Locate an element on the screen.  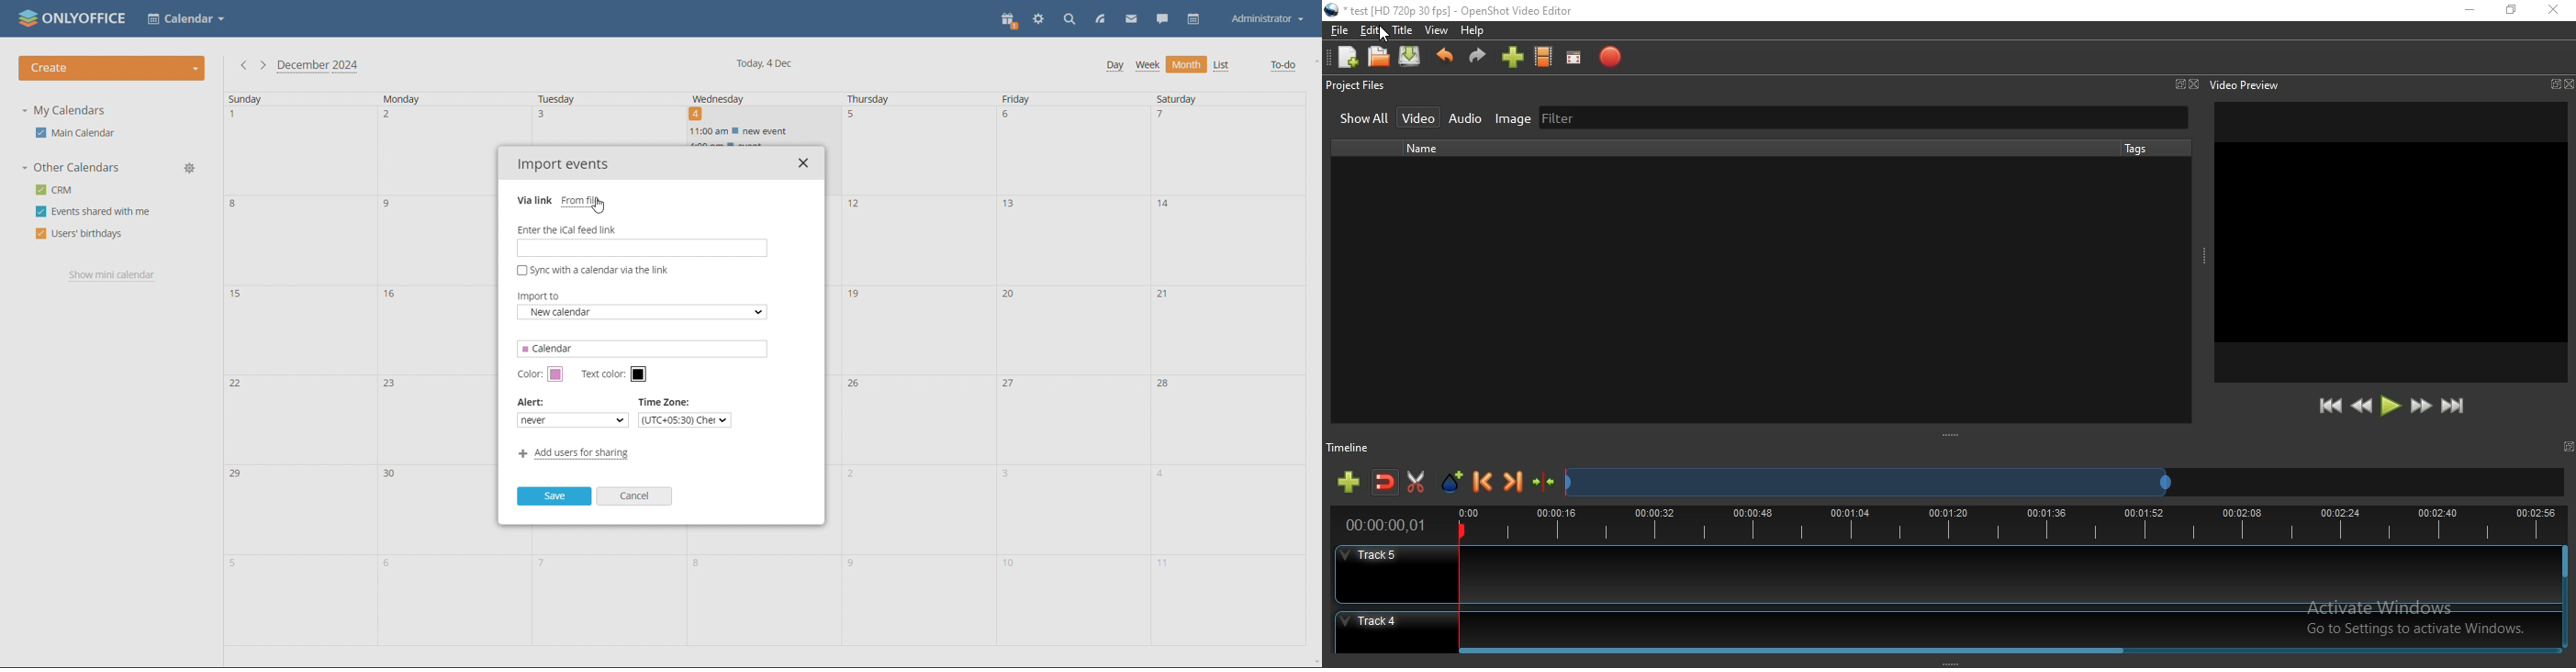
calendar name is located at coordinates (642, 348).